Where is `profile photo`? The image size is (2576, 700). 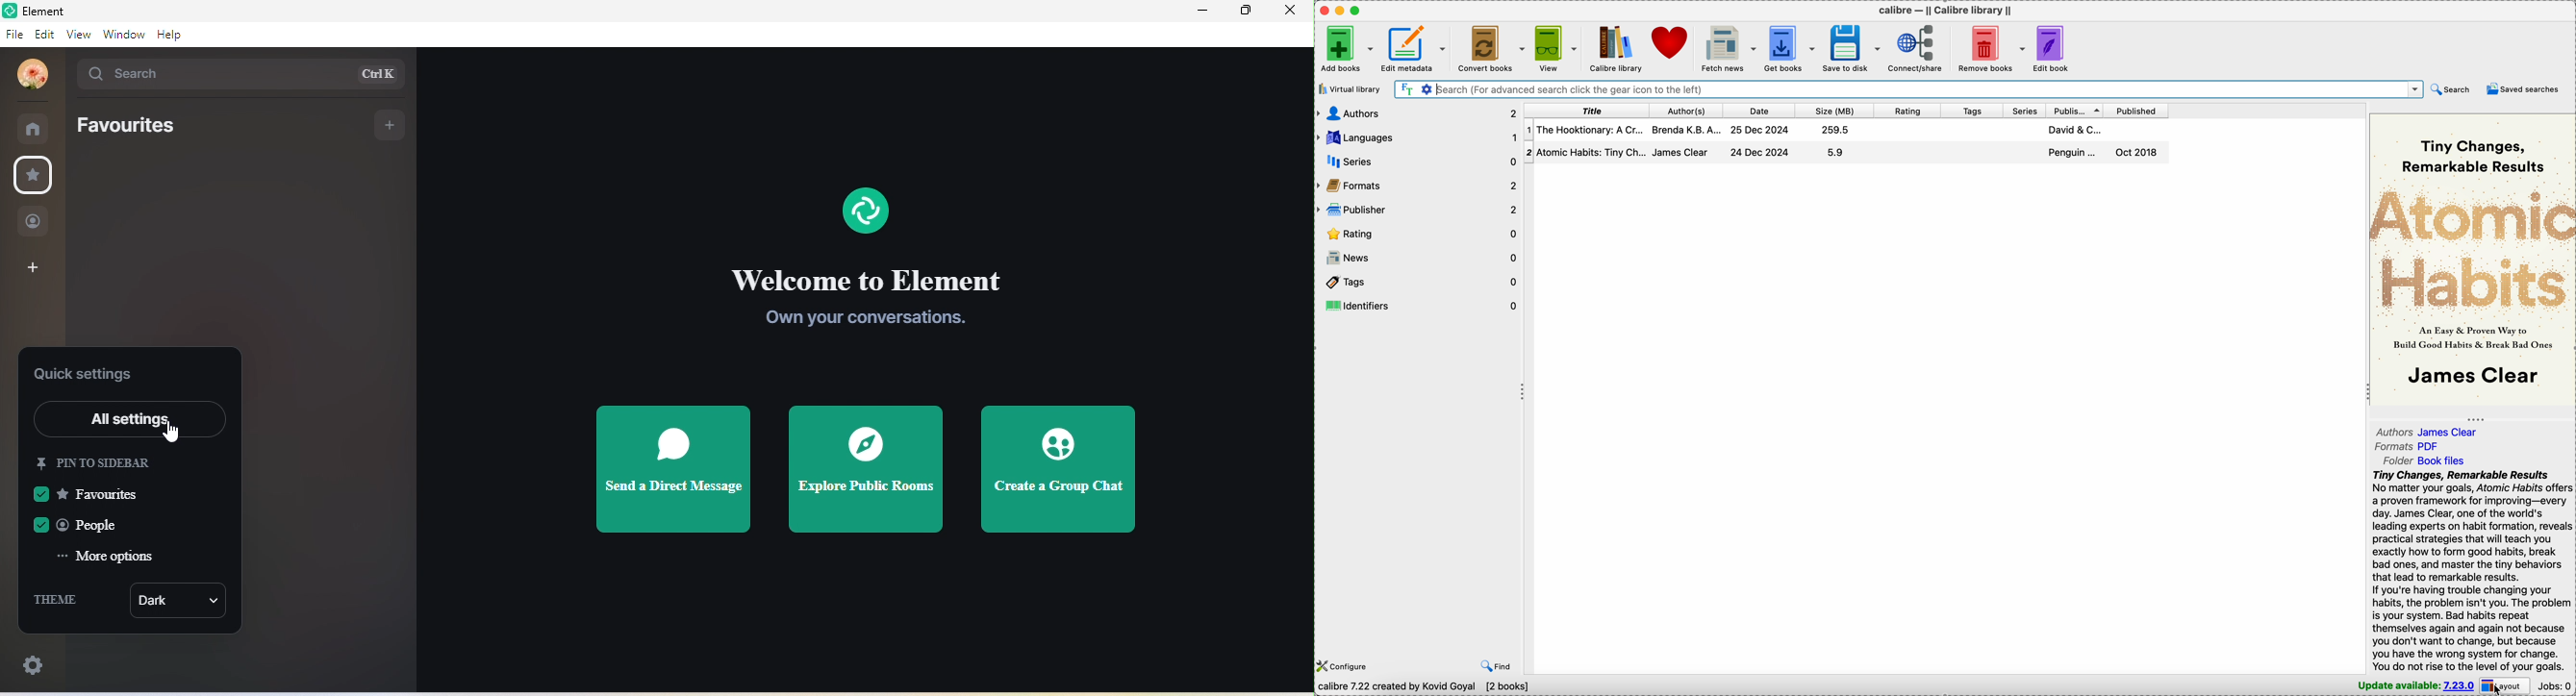
profile photo is located at coordinates (27, 76).